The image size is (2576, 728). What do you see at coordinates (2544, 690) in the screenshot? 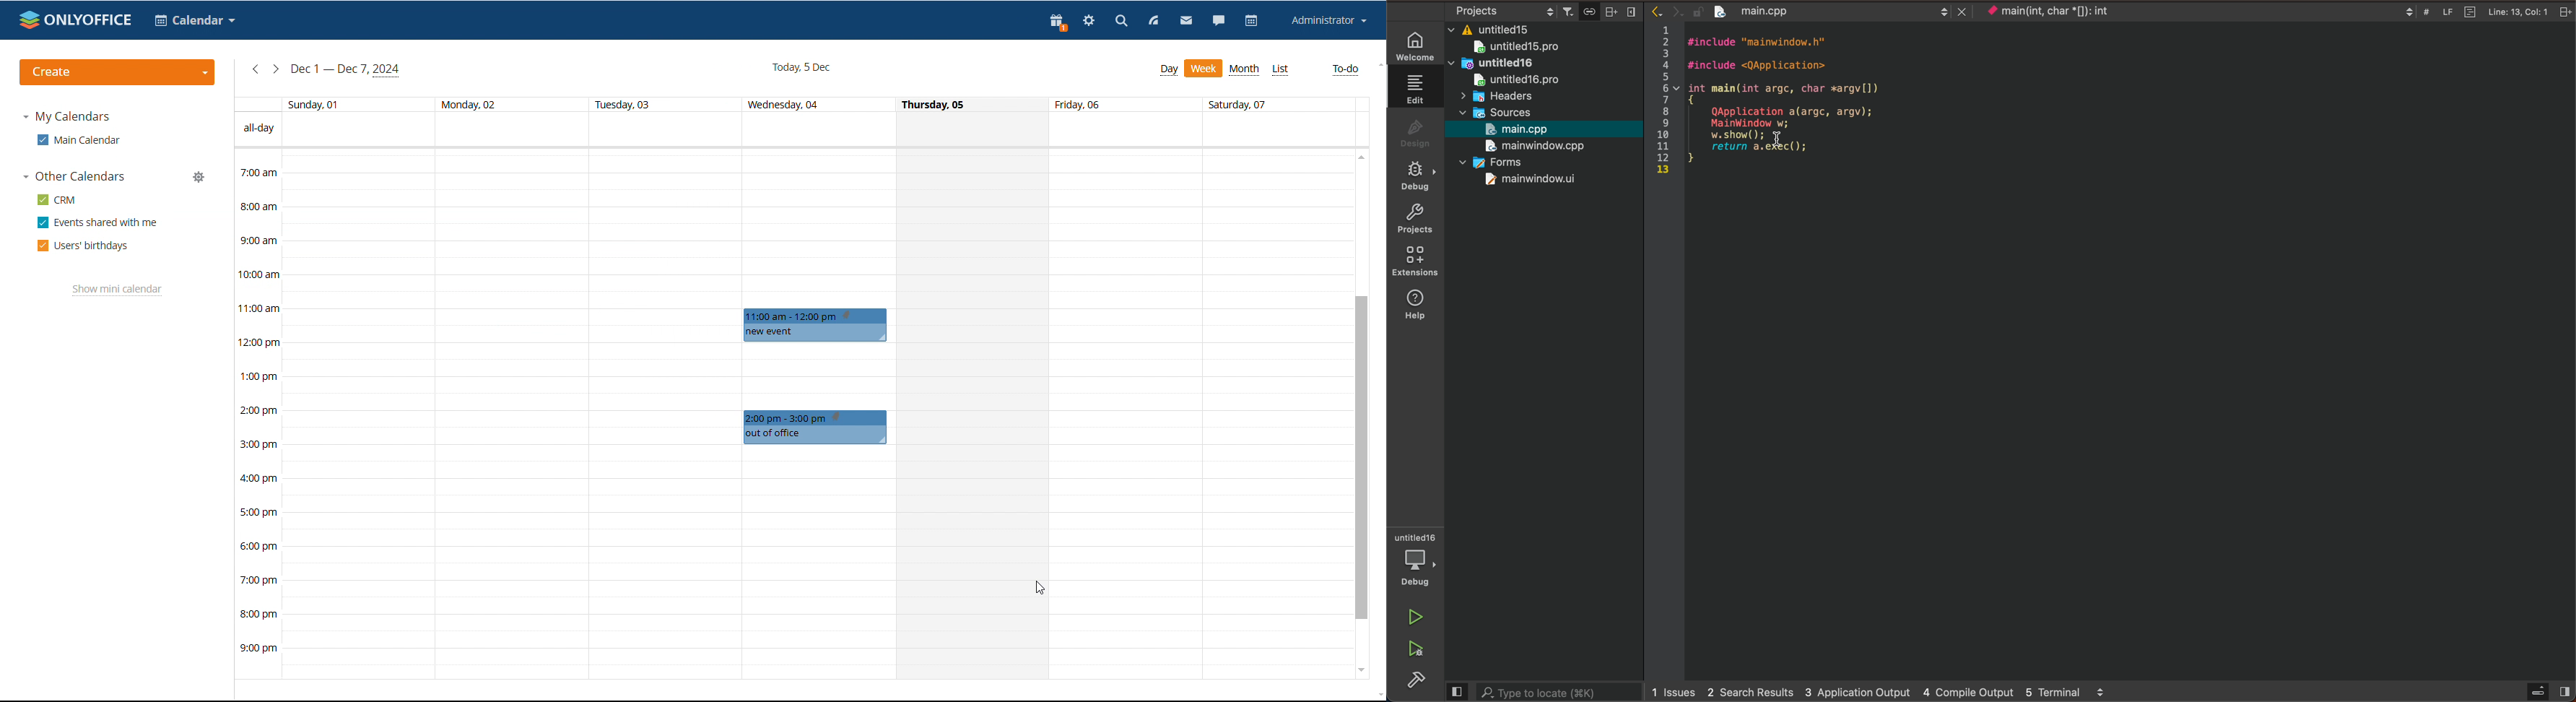
I see `open sidebar` at bounding box center [2544, 690].